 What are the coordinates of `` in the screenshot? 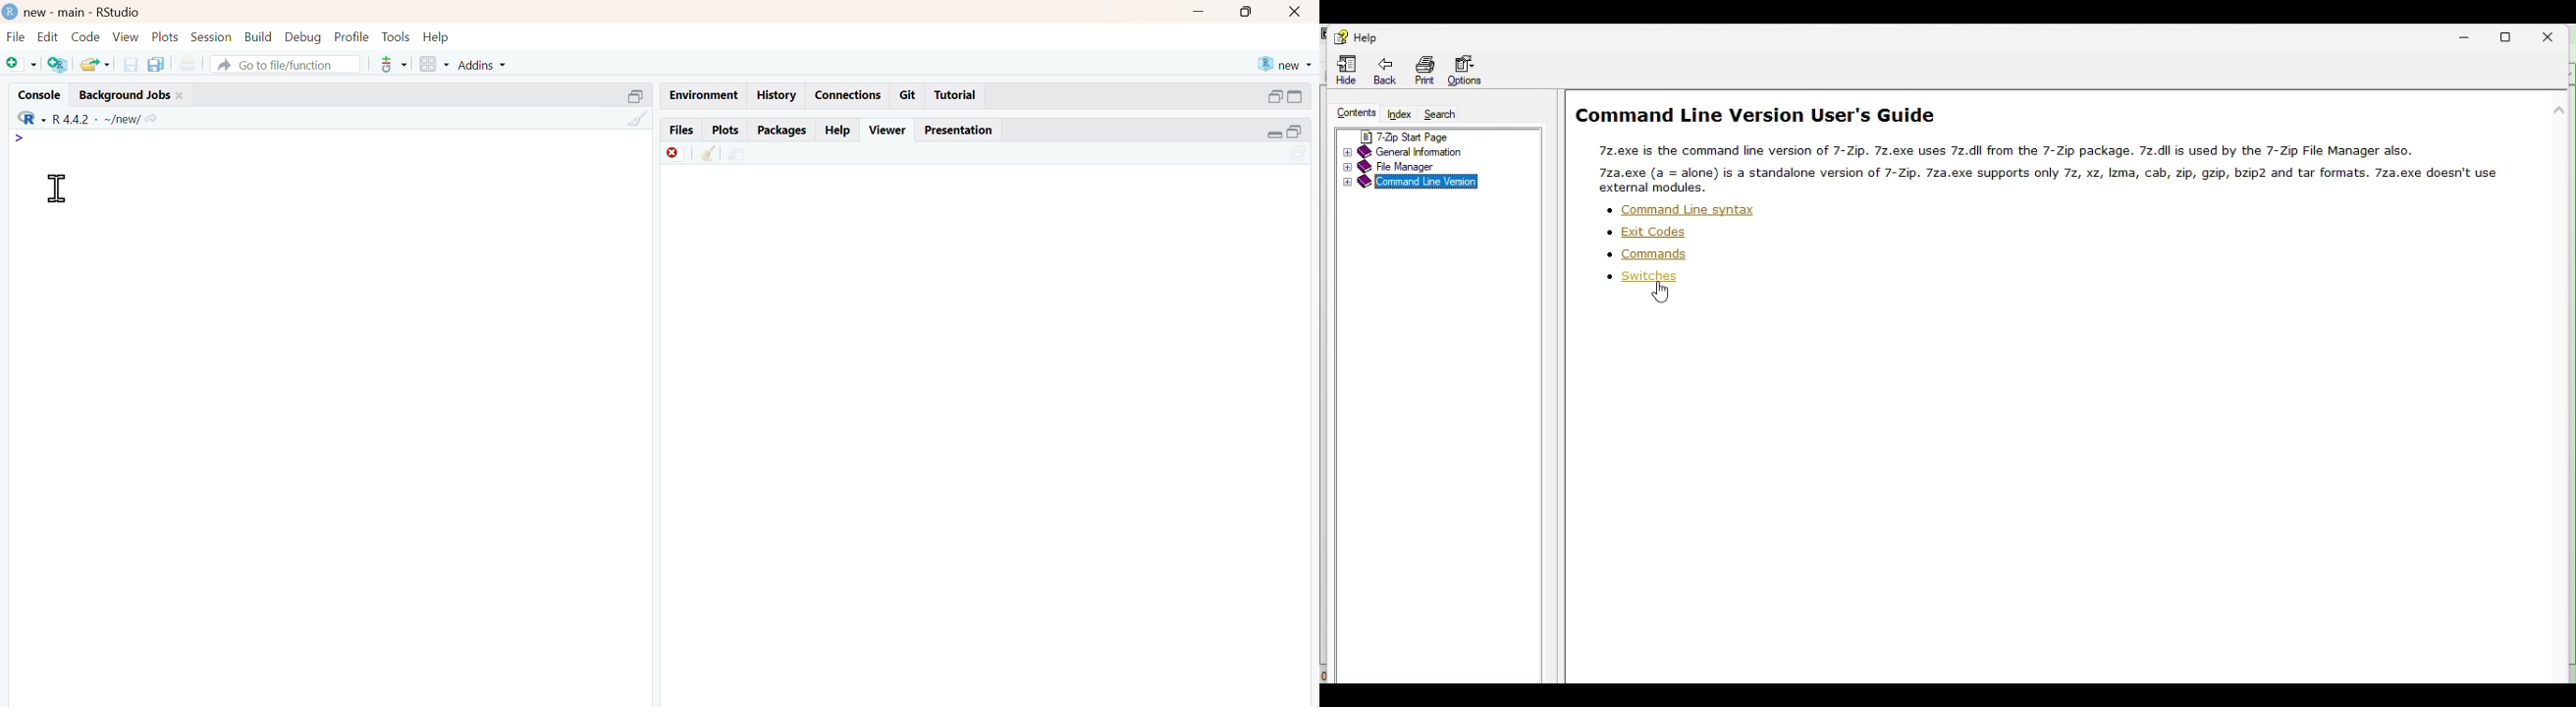 It's located at (637, 97).